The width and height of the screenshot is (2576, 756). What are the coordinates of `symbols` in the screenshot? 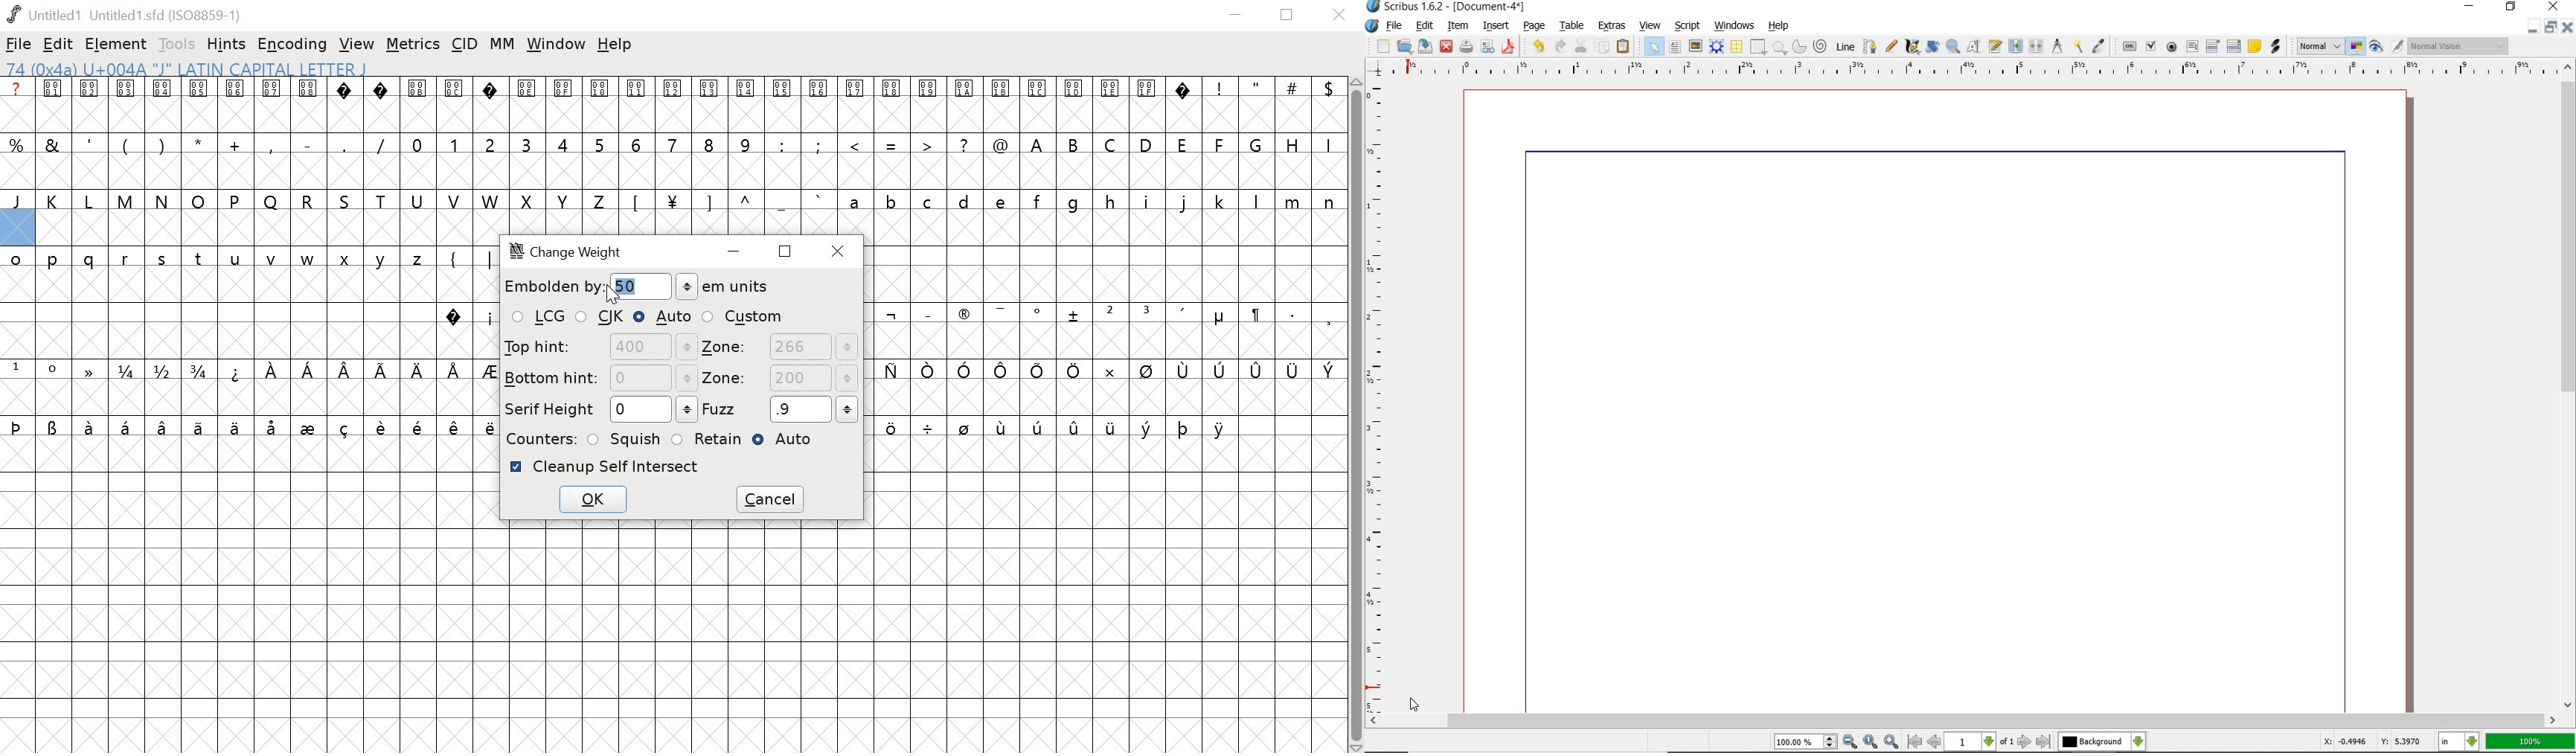 It's located at (464, 258).